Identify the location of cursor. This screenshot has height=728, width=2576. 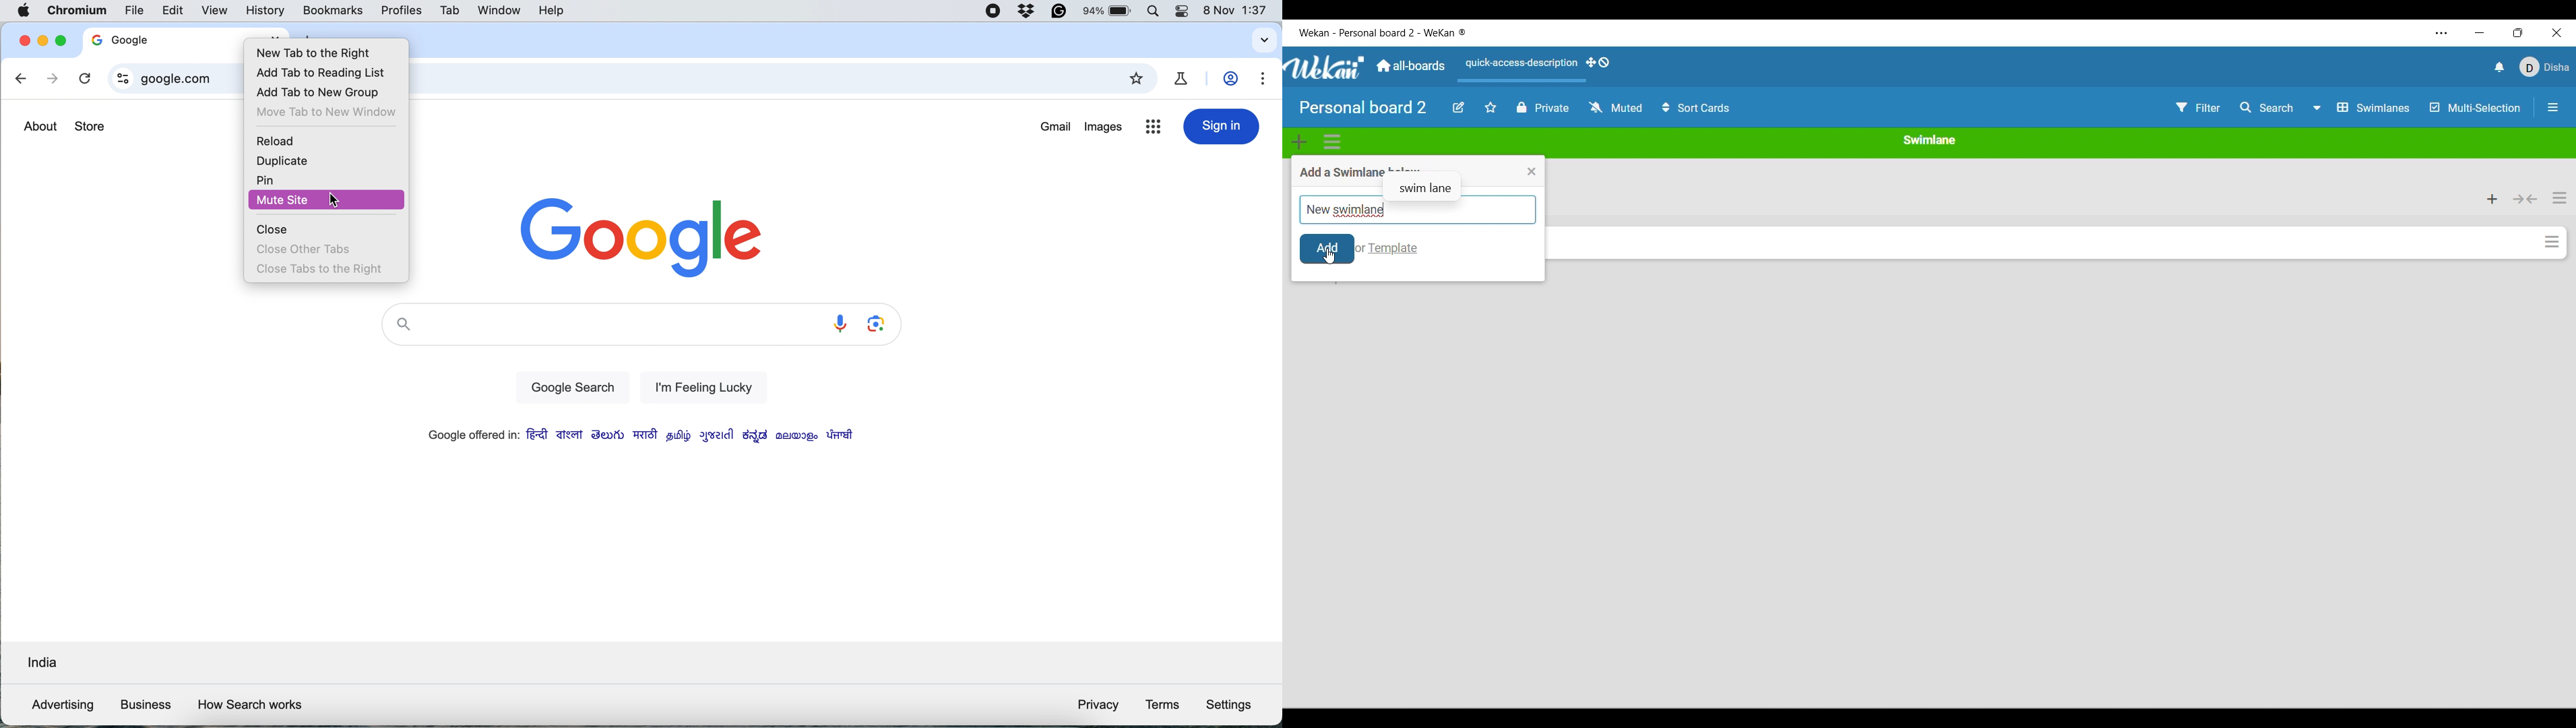
(1331, 257).